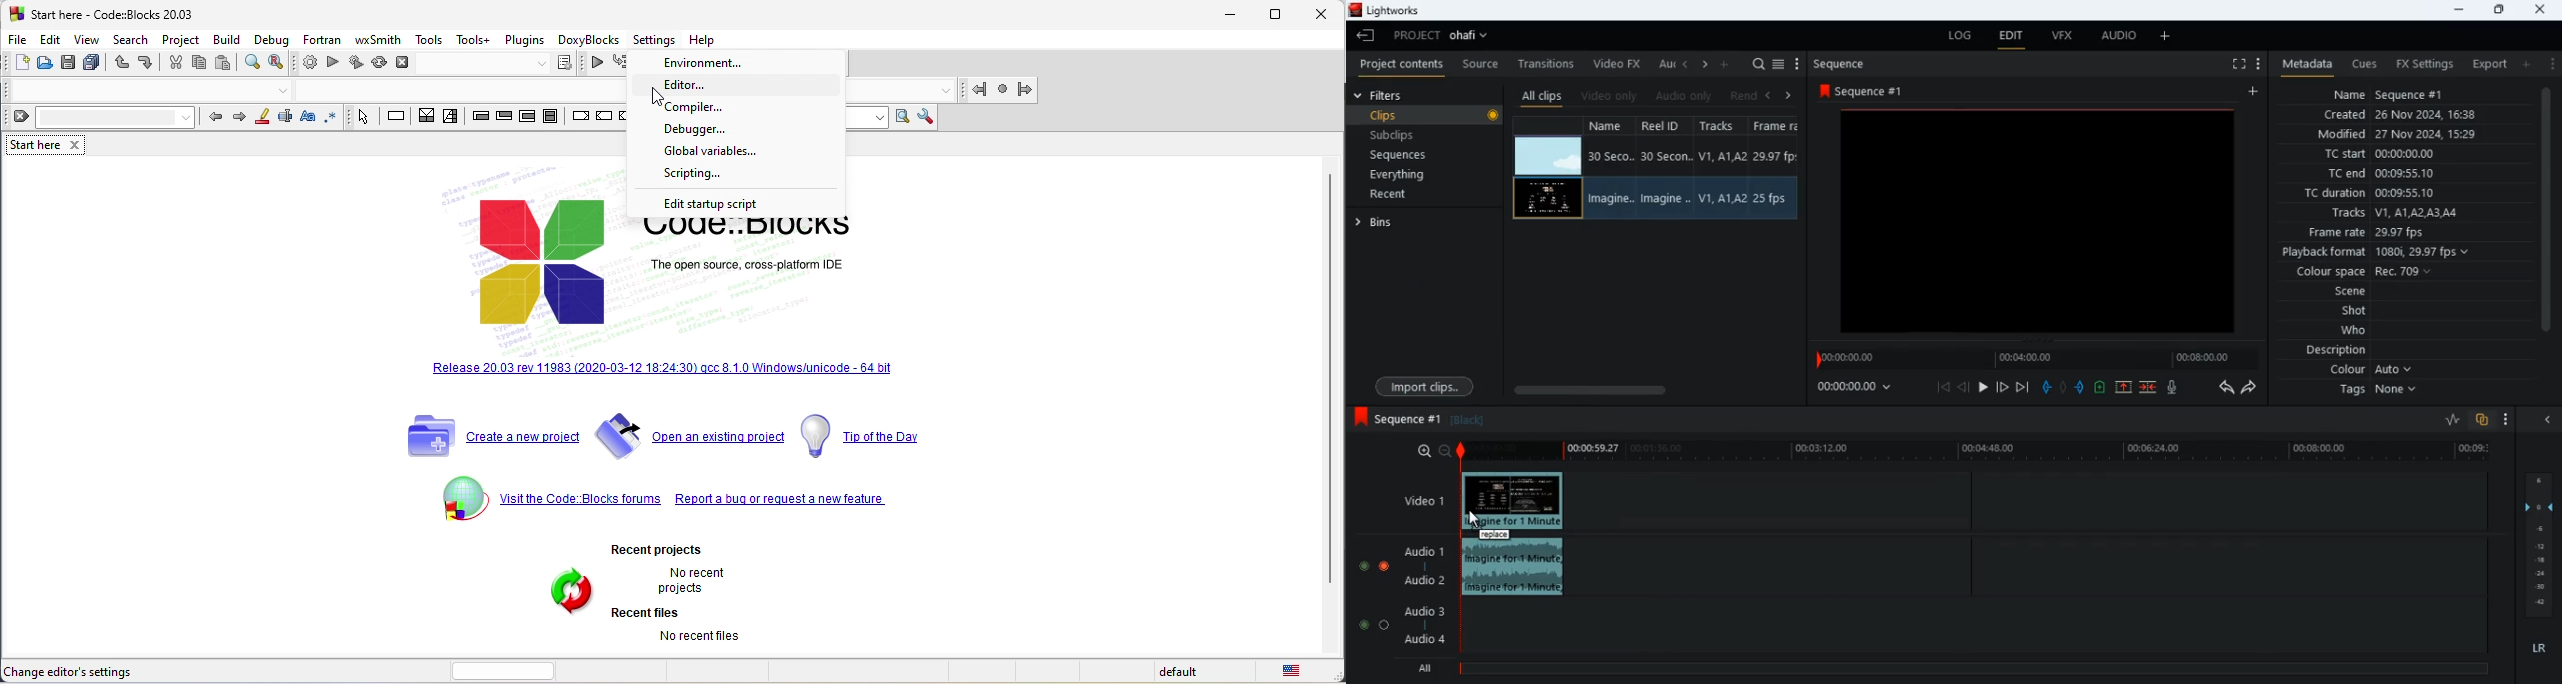 Image resolution: width=2576 pixels, height=700 pixels. I want to click on source, so click(1480, 65).